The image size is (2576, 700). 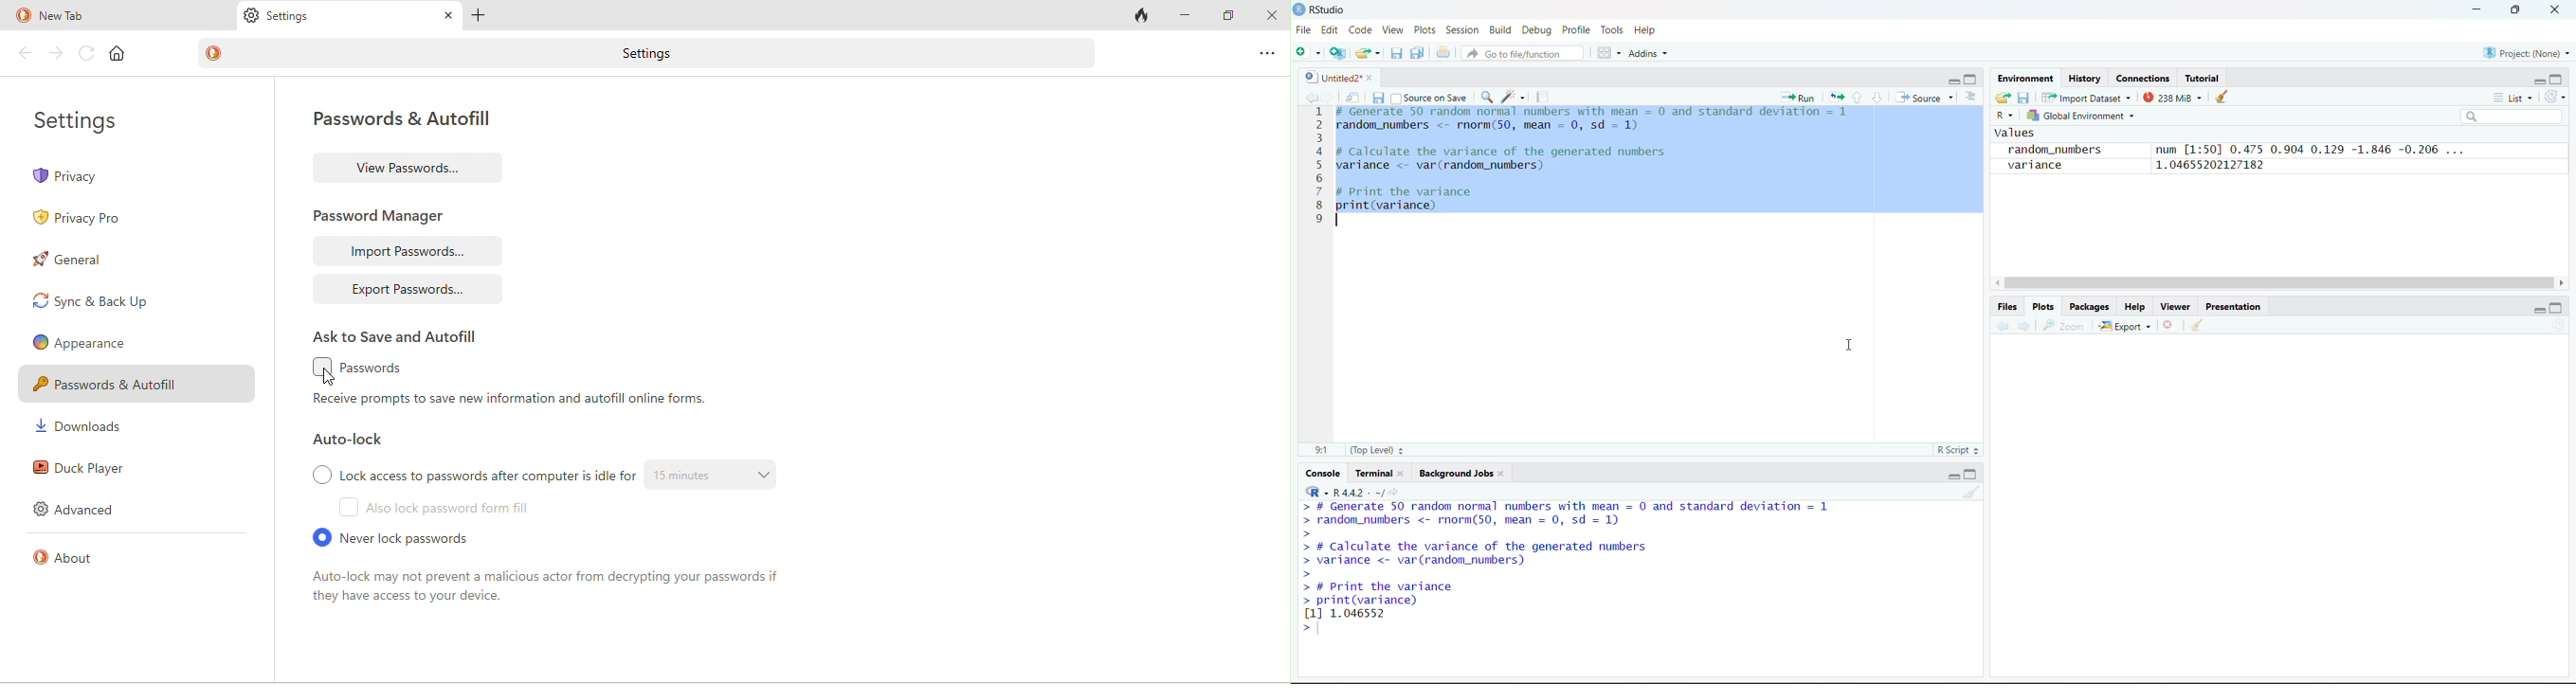 What do you see at coordinates (408, 538) in the screenshot?
I see `never lock passwords` at bounding box center [408, 538].